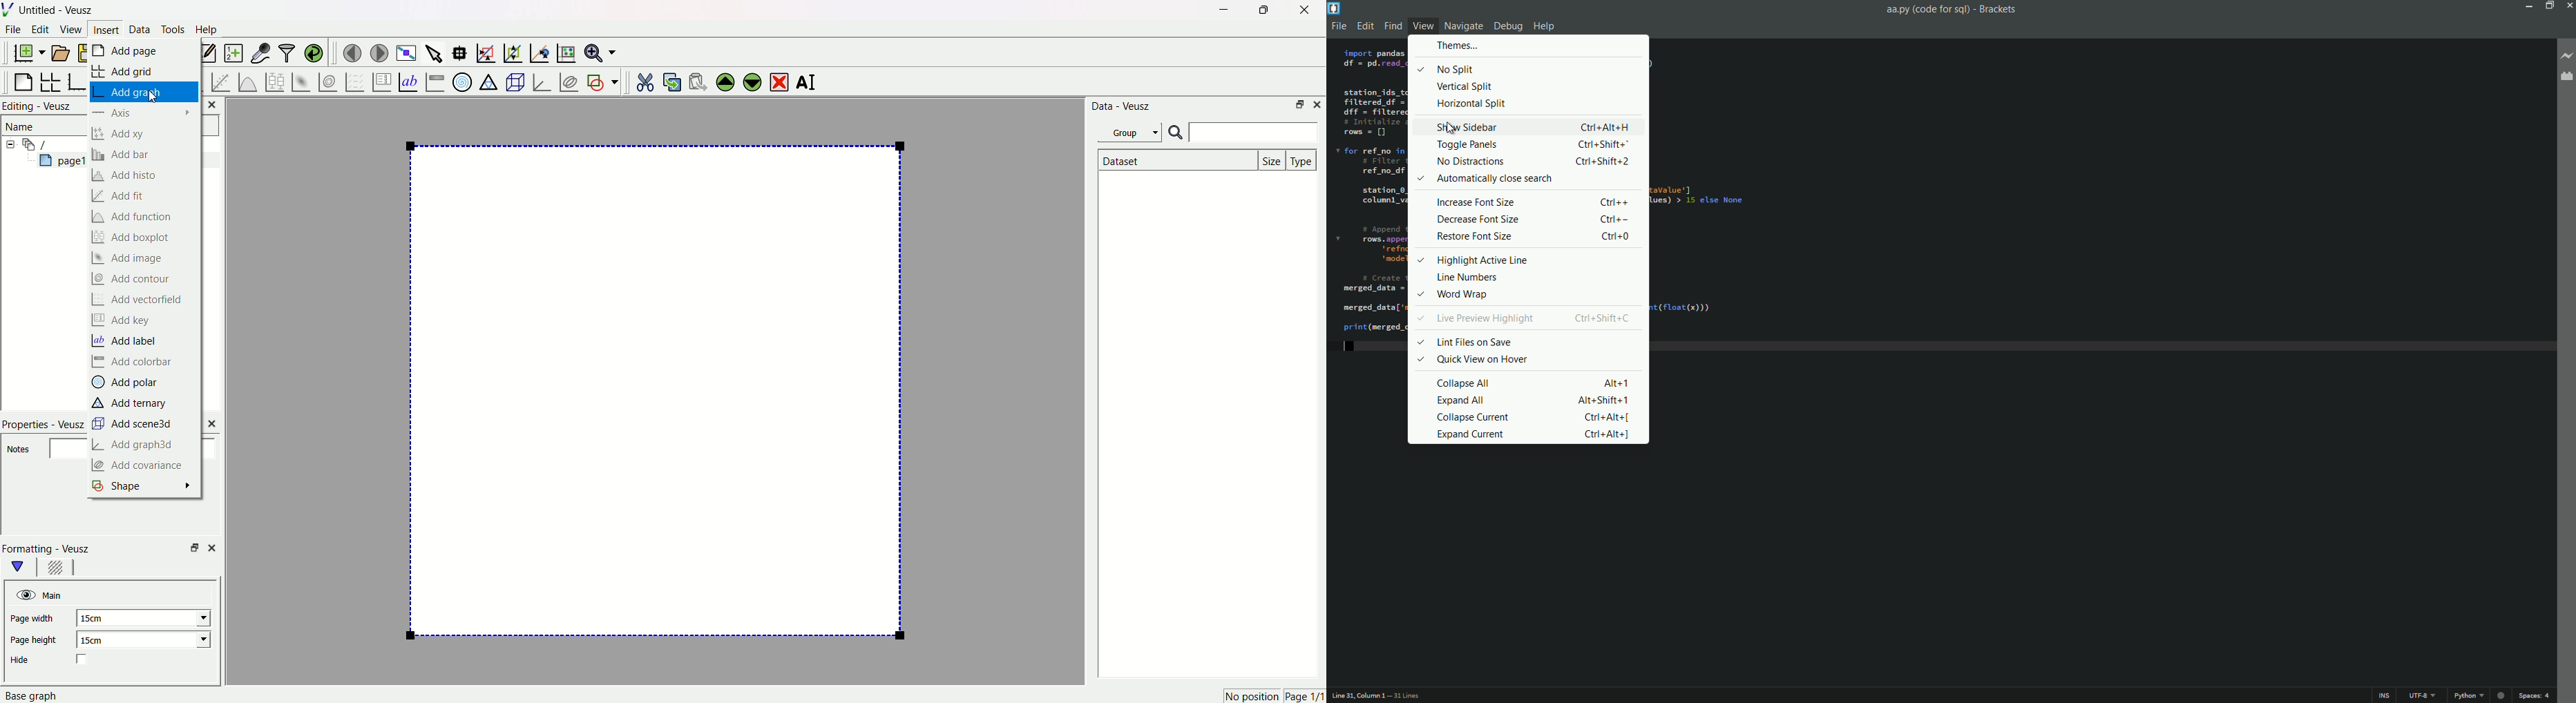  I want to click on collapse current, so click(1535, 416).